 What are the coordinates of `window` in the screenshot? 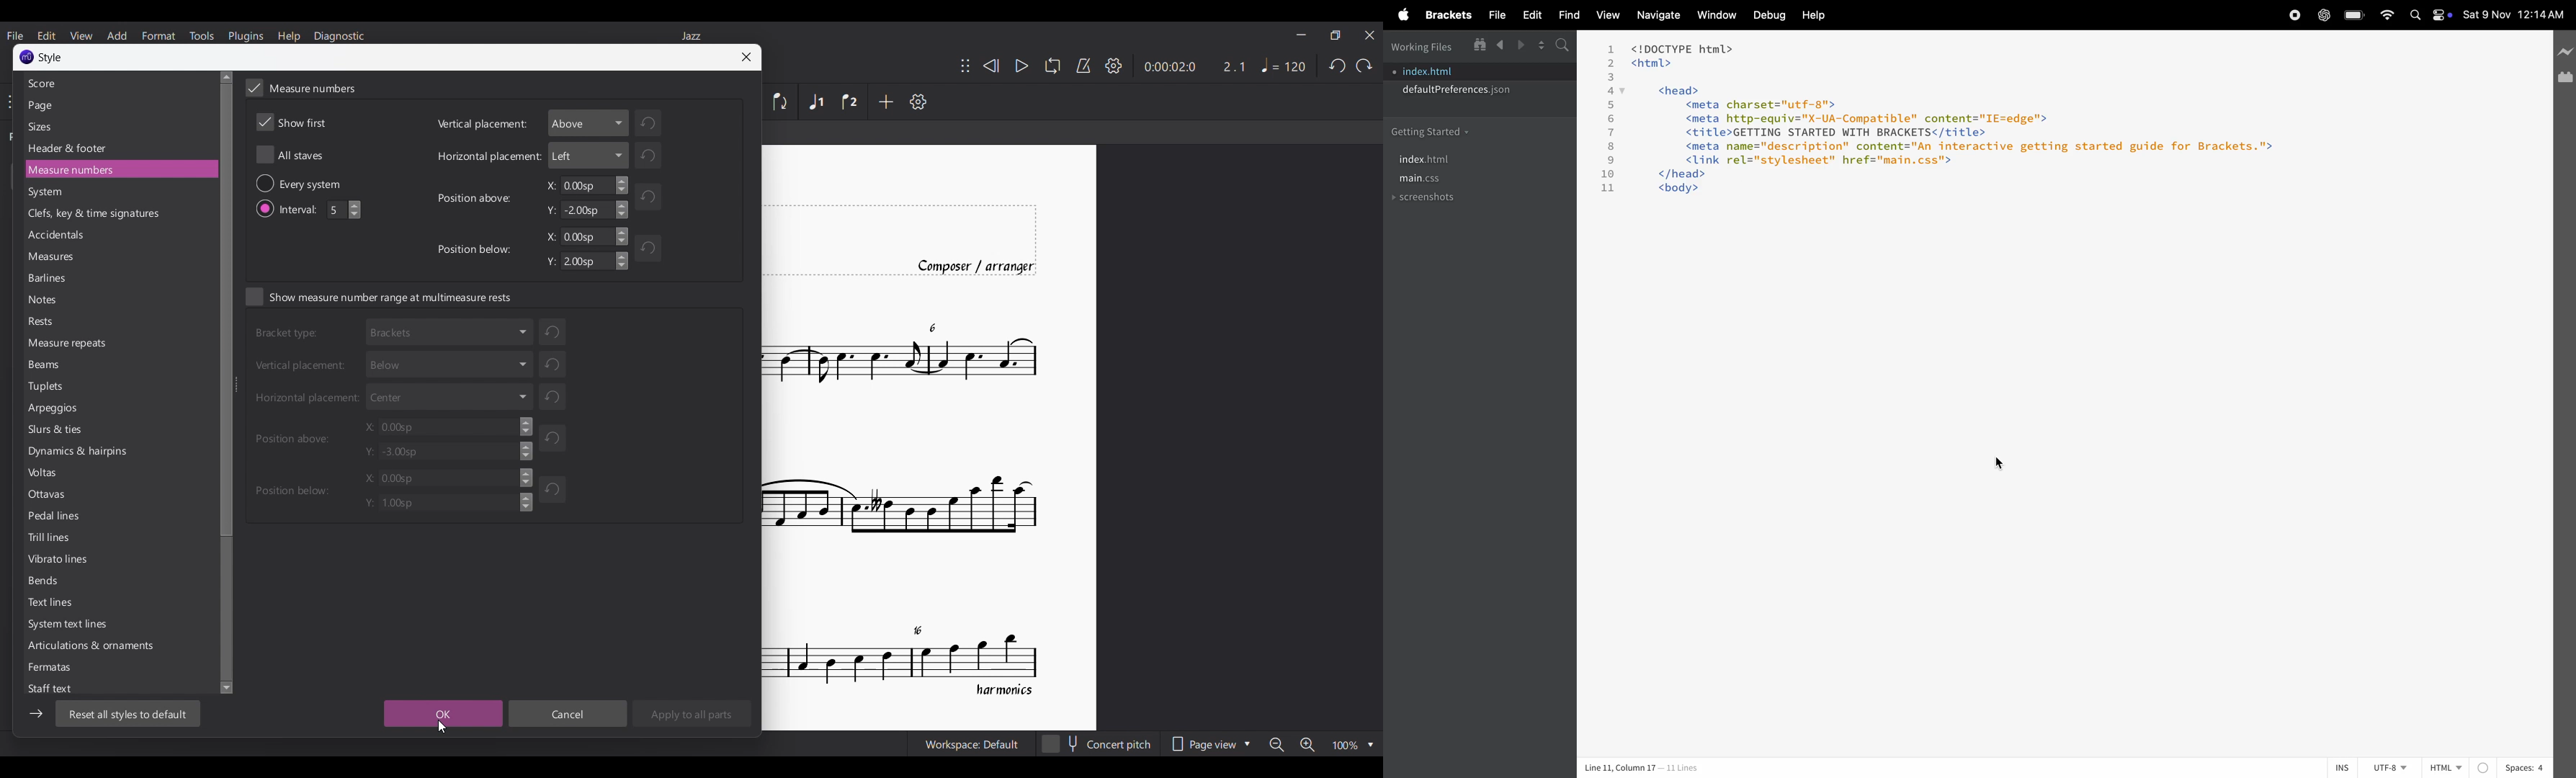 It's located at (1481, 46).